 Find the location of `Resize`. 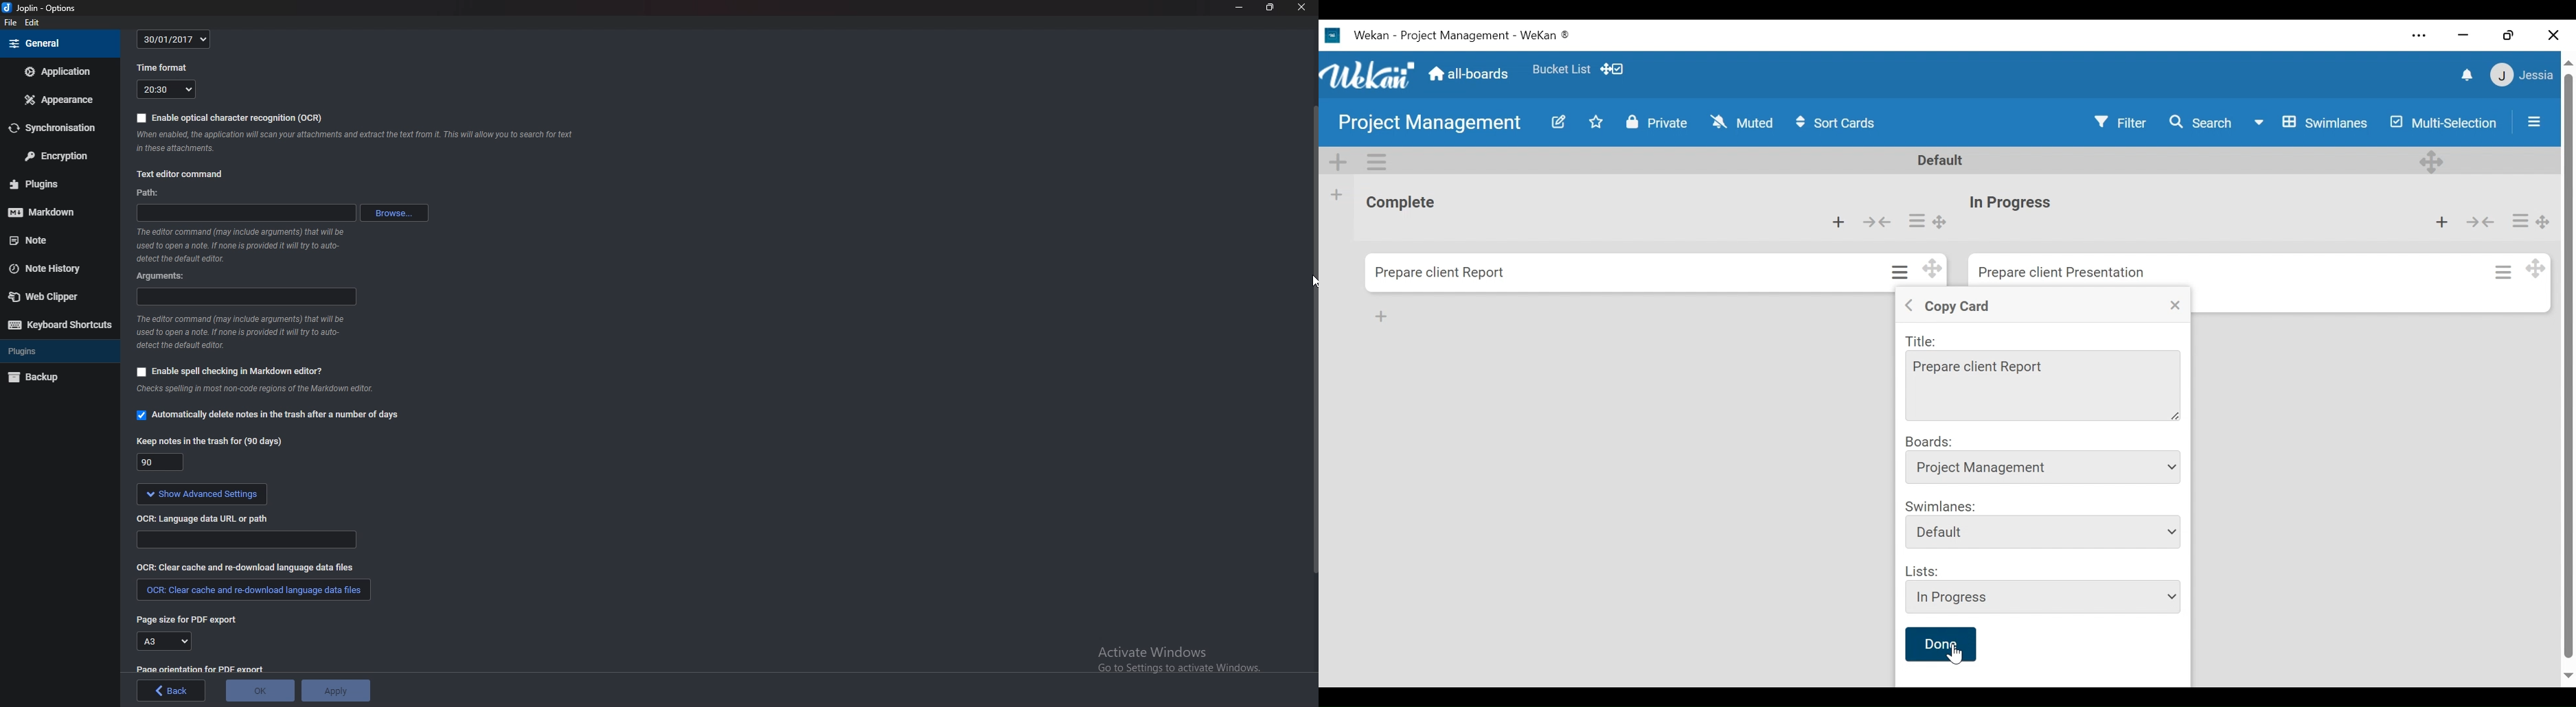

Resize is located at coordinates (1270, 7).